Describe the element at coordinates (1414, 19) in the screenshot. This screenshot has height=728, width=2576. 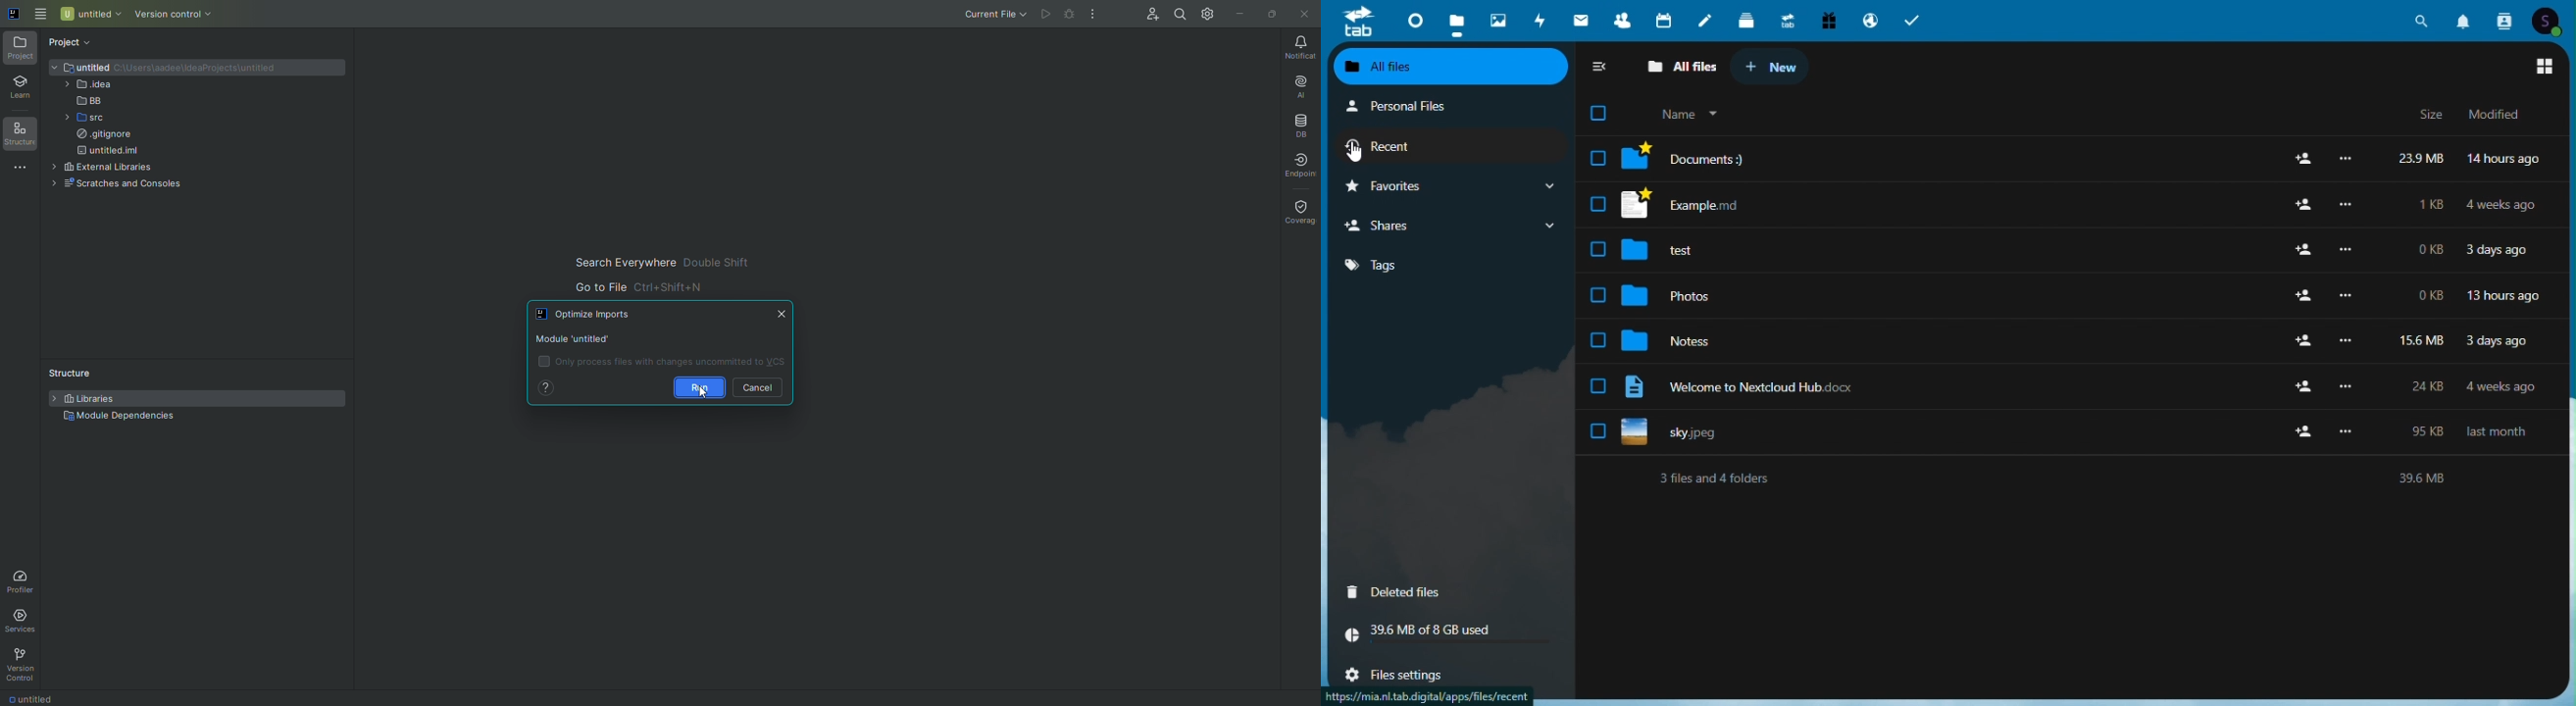
I see `dashboard` at that location.